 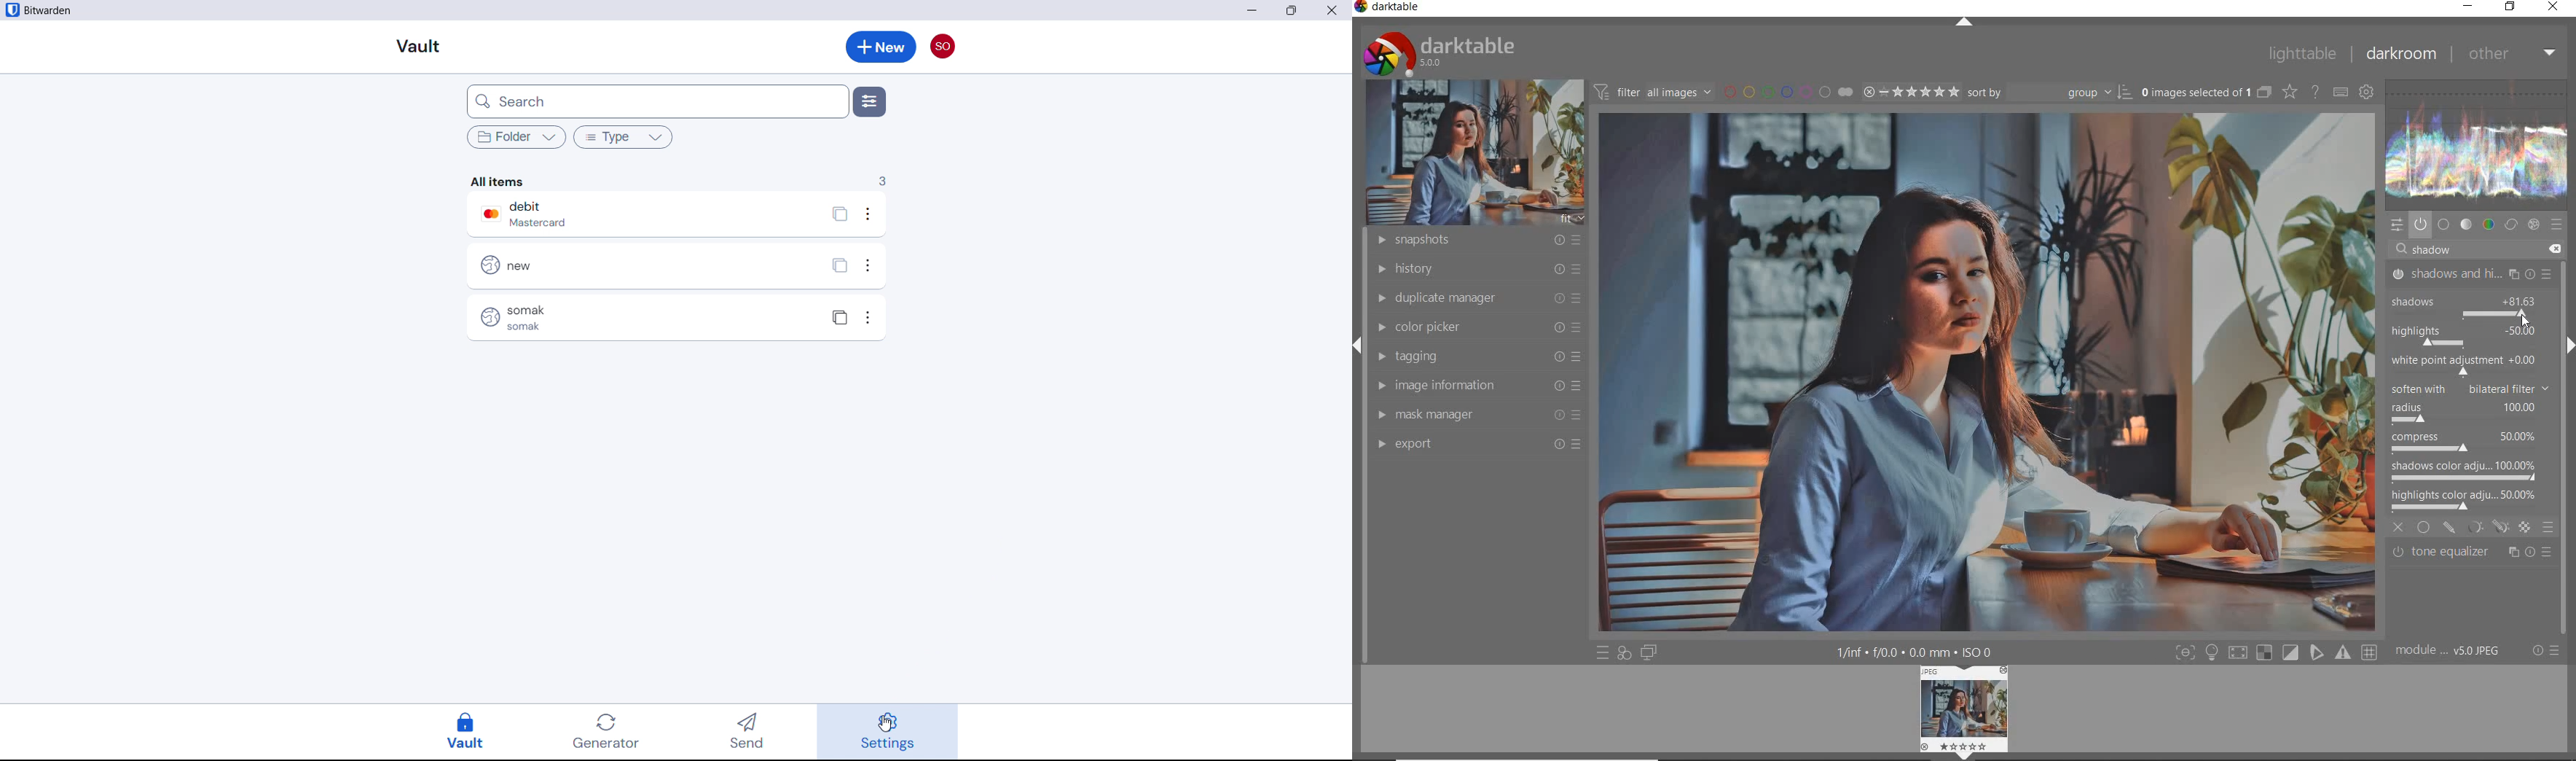 What do you see at coordinates (2398, 226) in the screenshot?
I see `quick access panel` at bounding box center [2398, 226].